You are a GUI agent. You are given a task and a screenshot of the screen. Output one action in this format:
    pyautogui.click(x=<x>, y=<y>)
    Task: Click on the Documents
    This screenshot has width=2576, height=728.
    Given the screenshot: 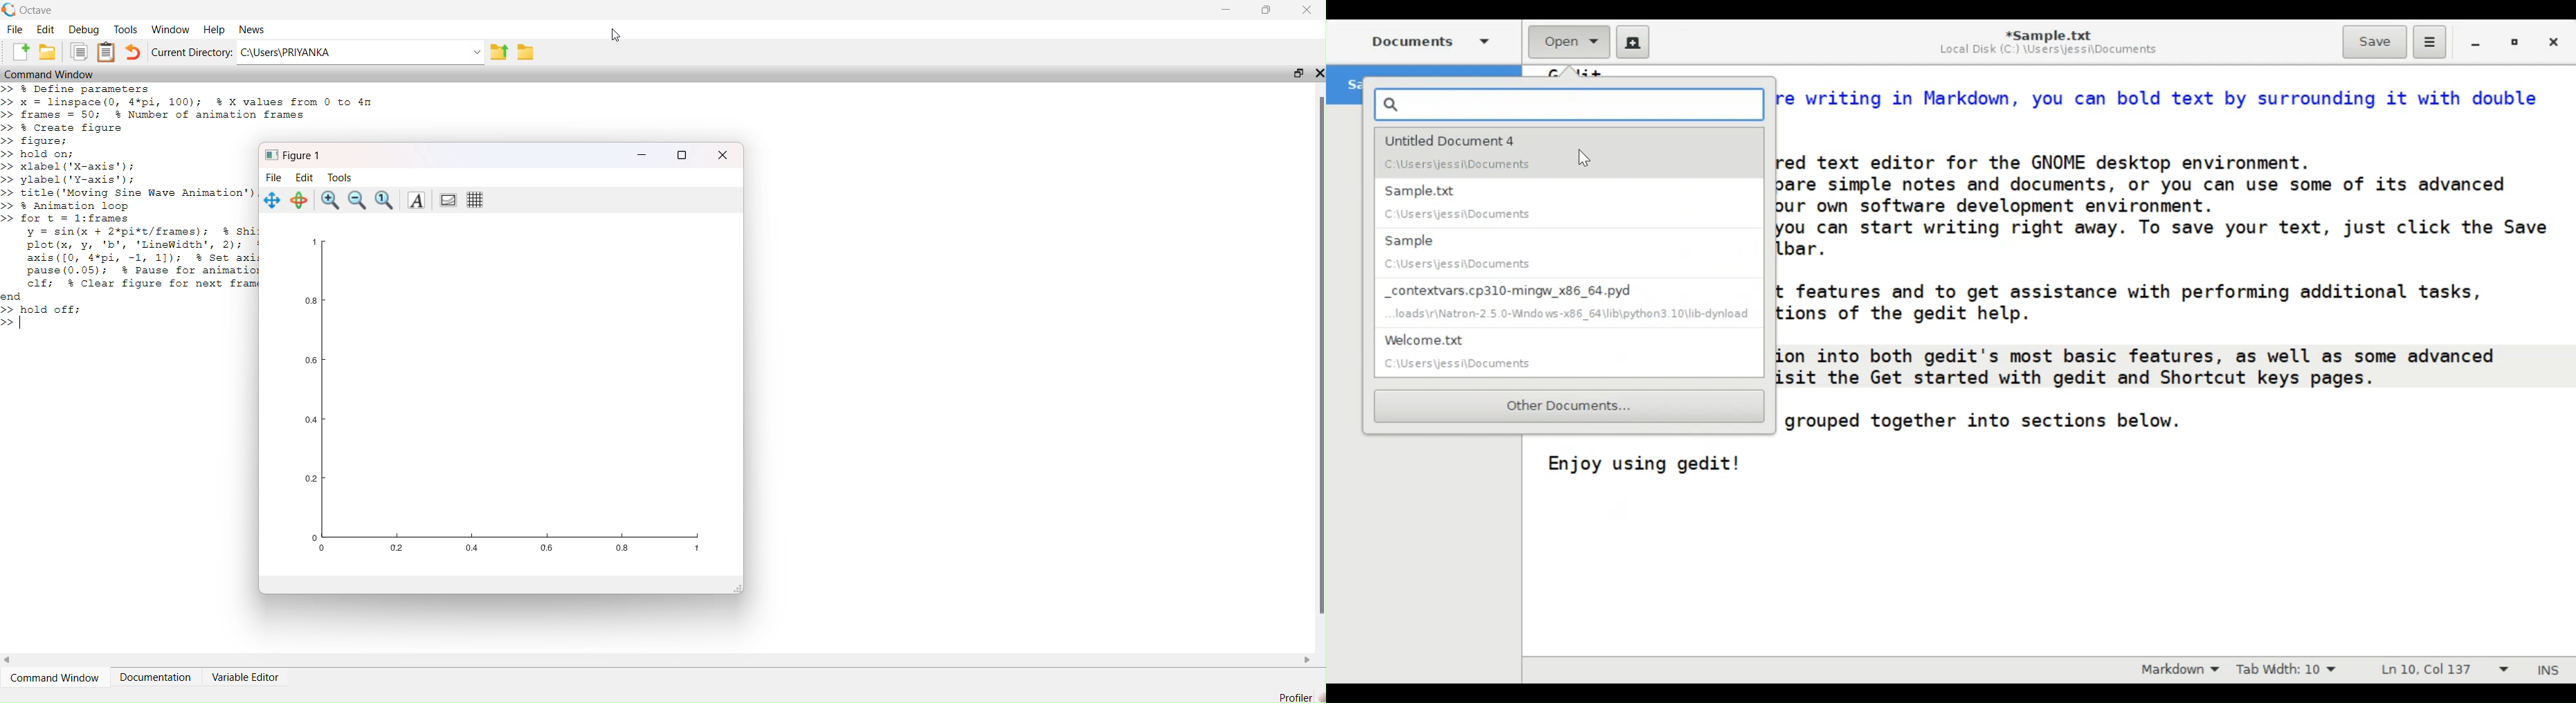 What is the action you would take?
    pyautogui.click(x=1428, y=40)
    